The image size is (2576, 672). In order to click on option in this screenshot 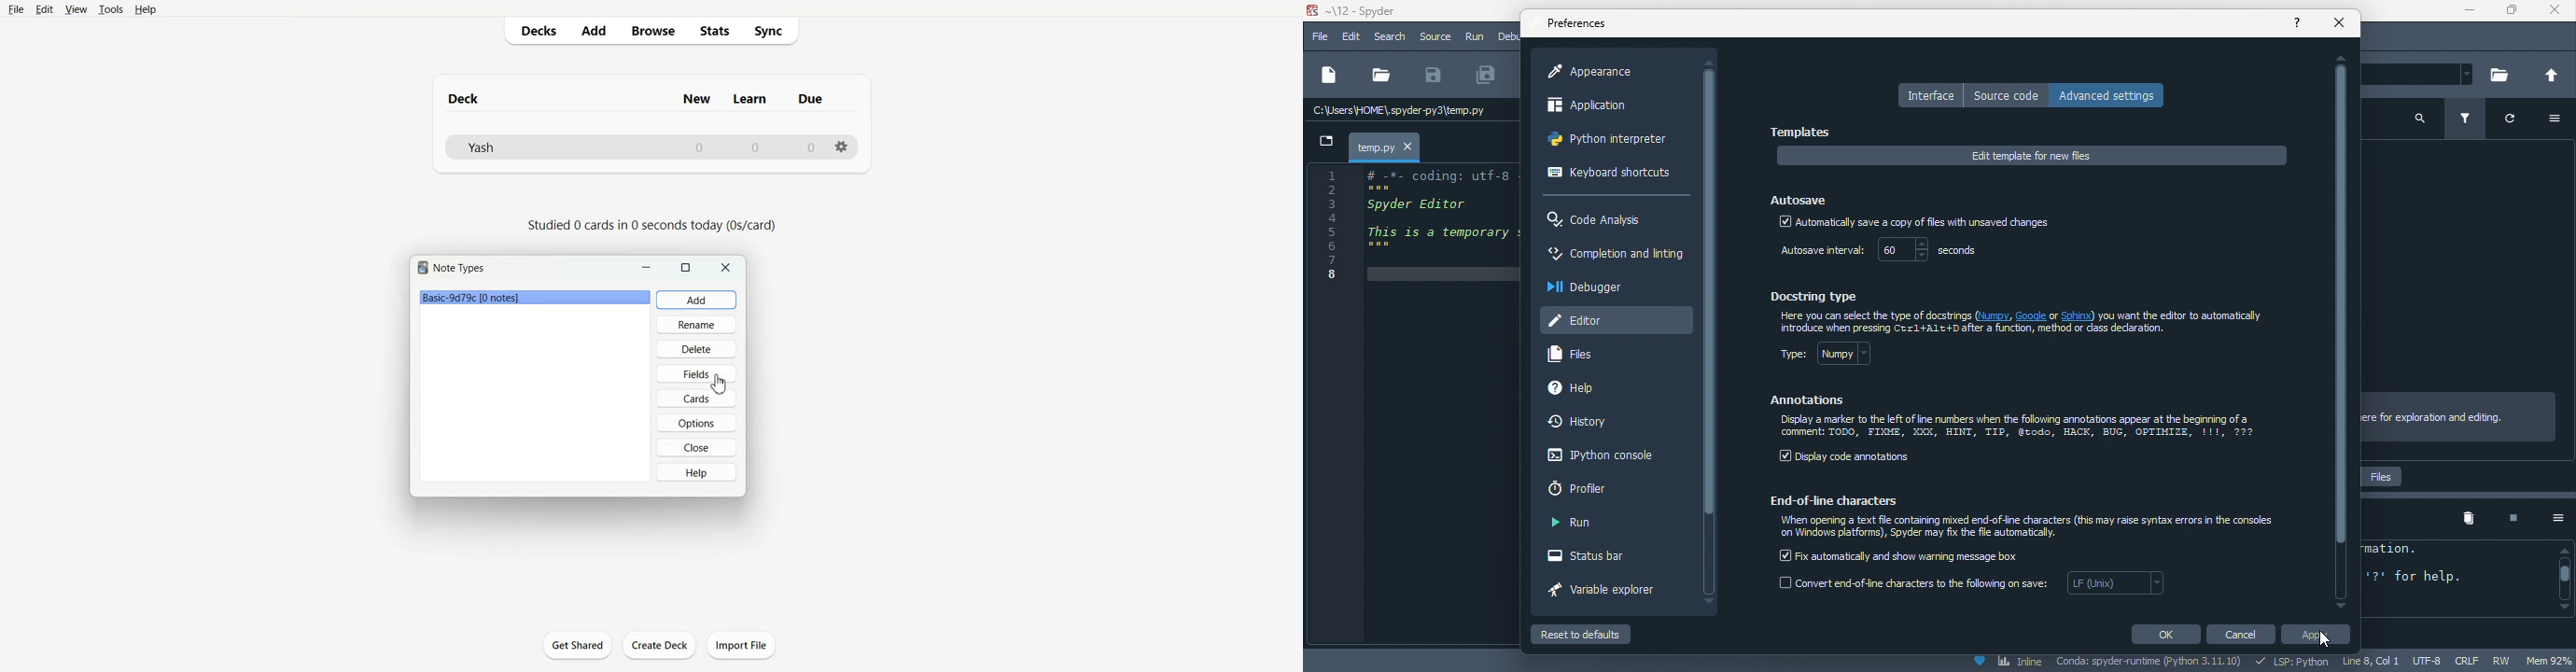, I will do `click(2560, 120)`.